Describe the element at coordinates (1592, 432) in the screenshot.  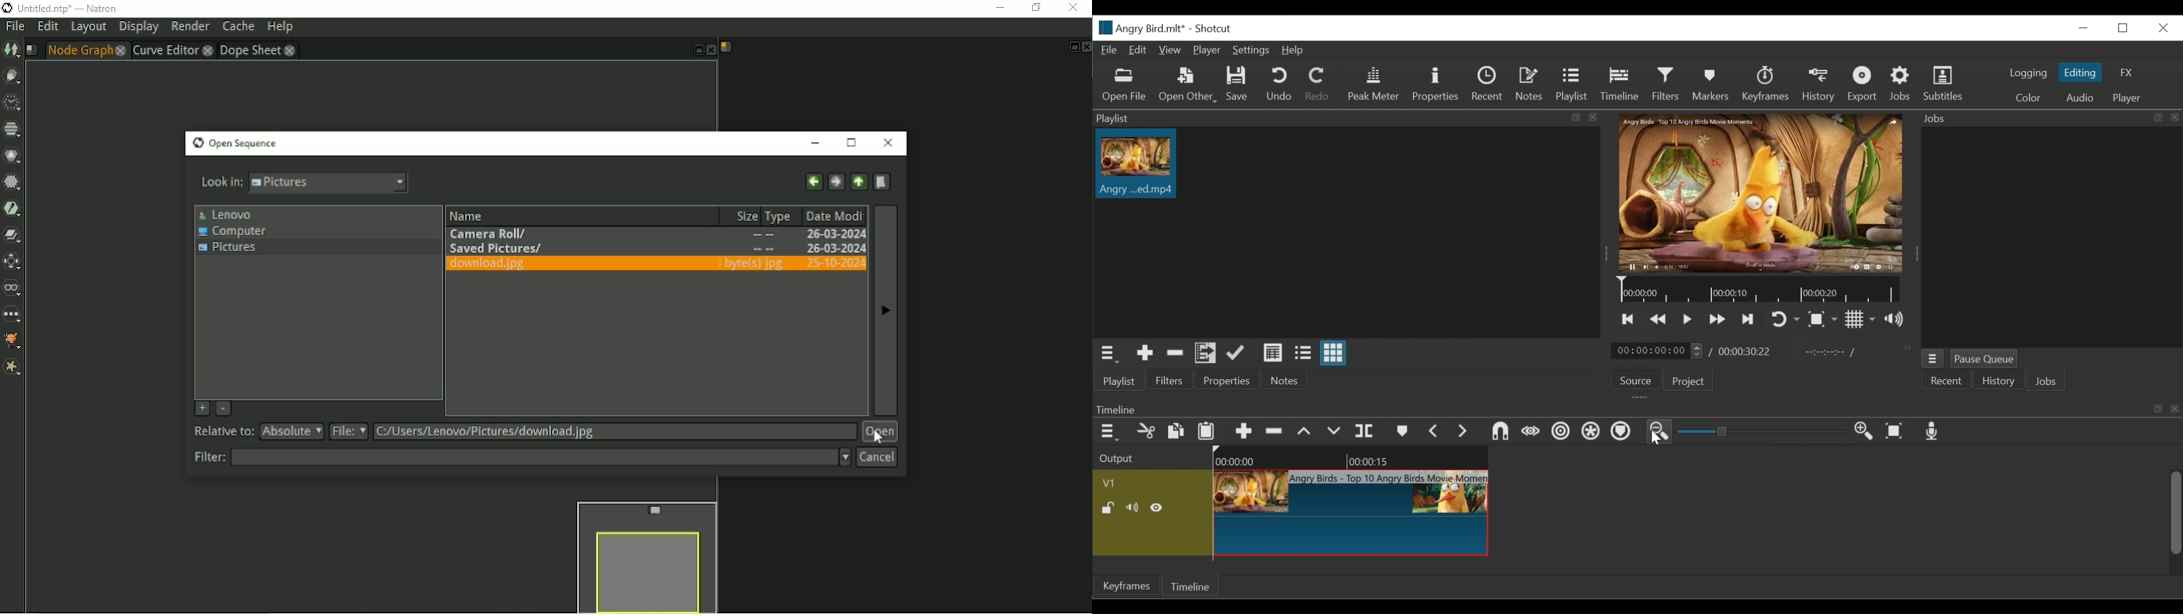
I see `Ripple all tracks` at that location.